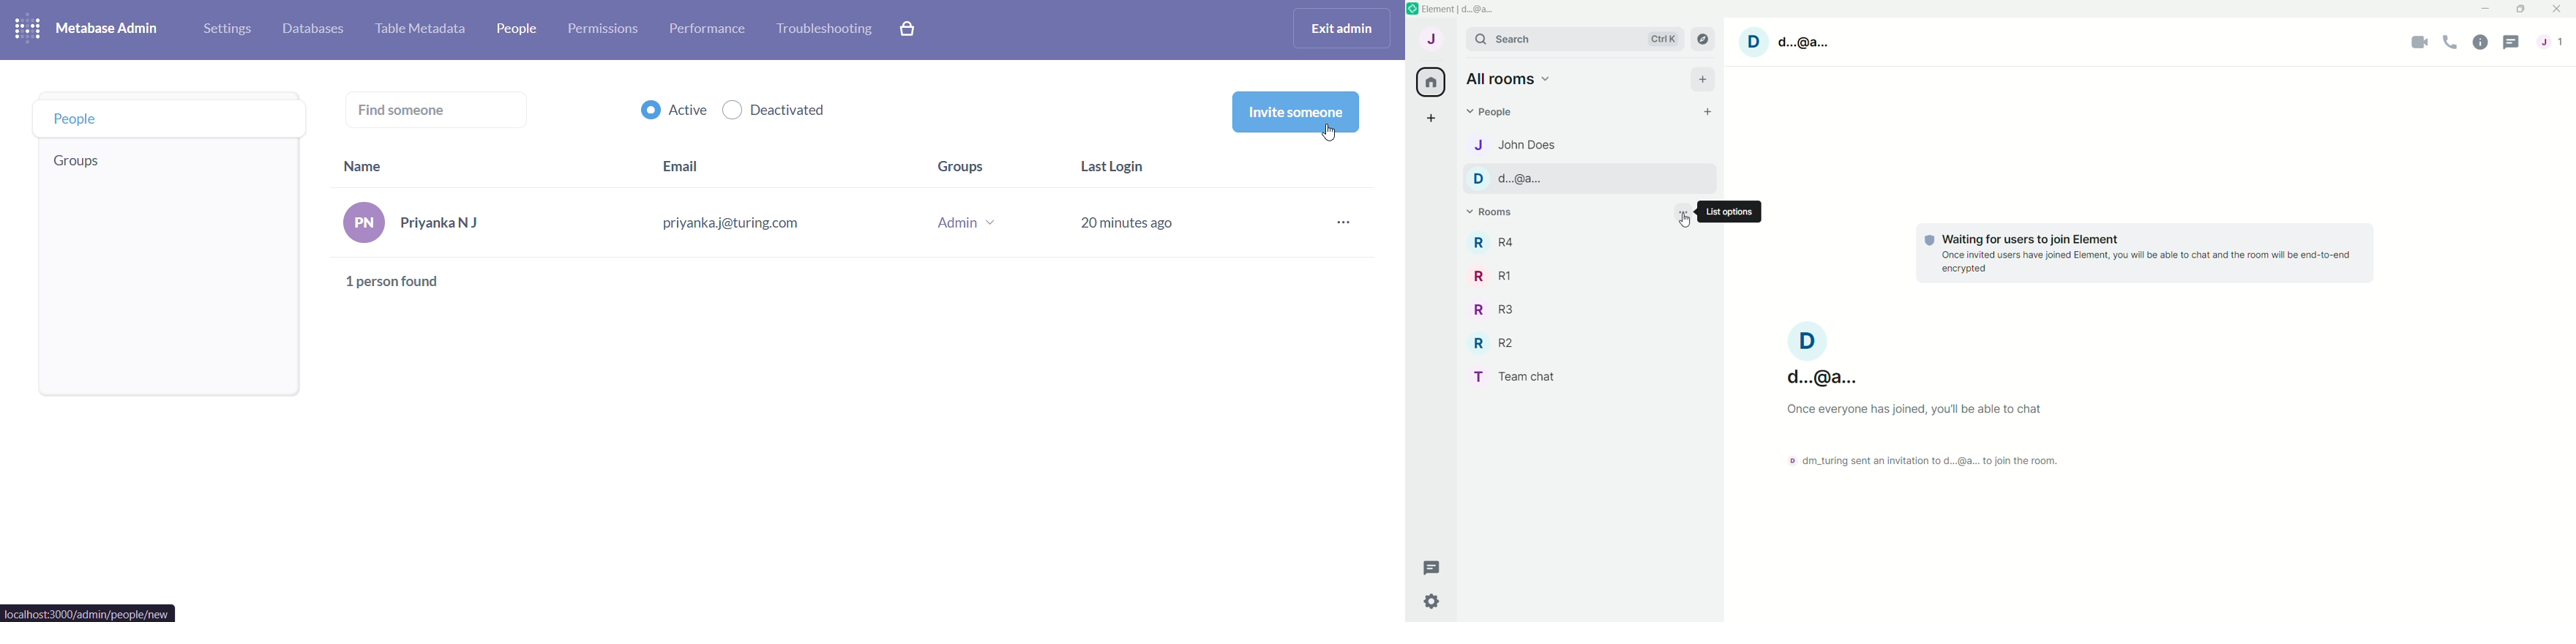 The height and width of the screenshot is (644, 2576). What do you see at coordinates (2558, 9) in the screenshot?
I see `Close` at bounding box center [2558, 9].